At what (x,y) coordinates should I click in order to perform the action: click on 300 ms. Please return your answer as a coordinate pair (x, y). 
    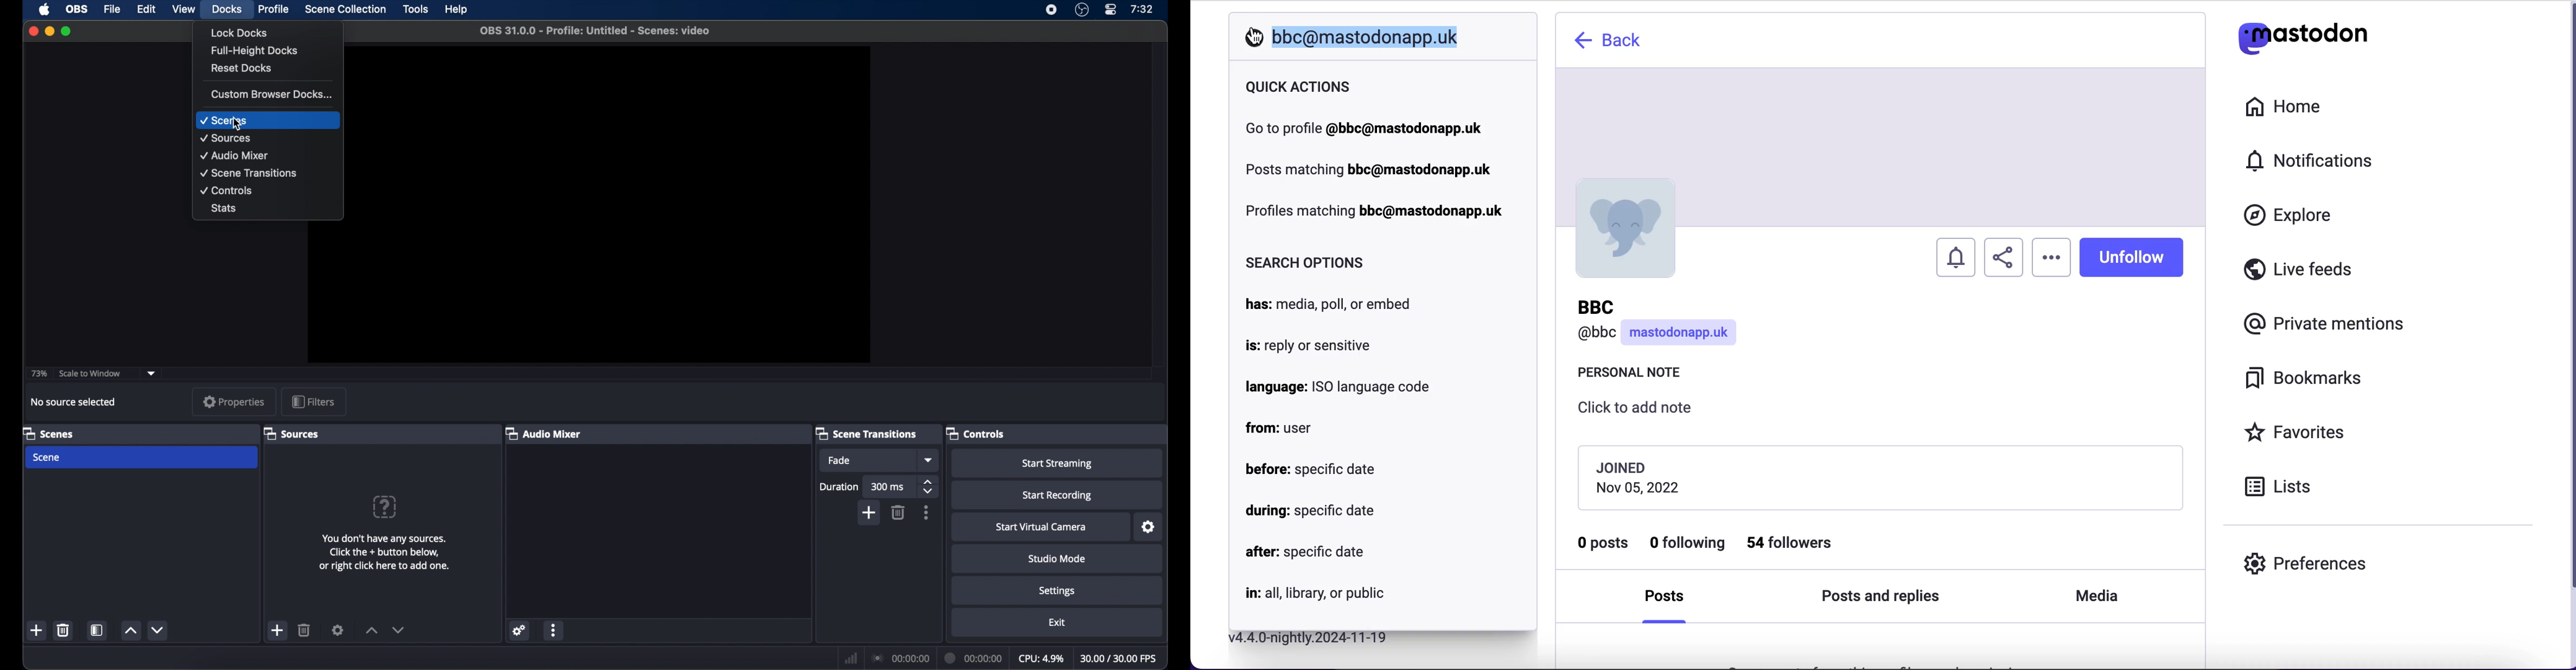
    Looking at the image, I should click on (888, 486).